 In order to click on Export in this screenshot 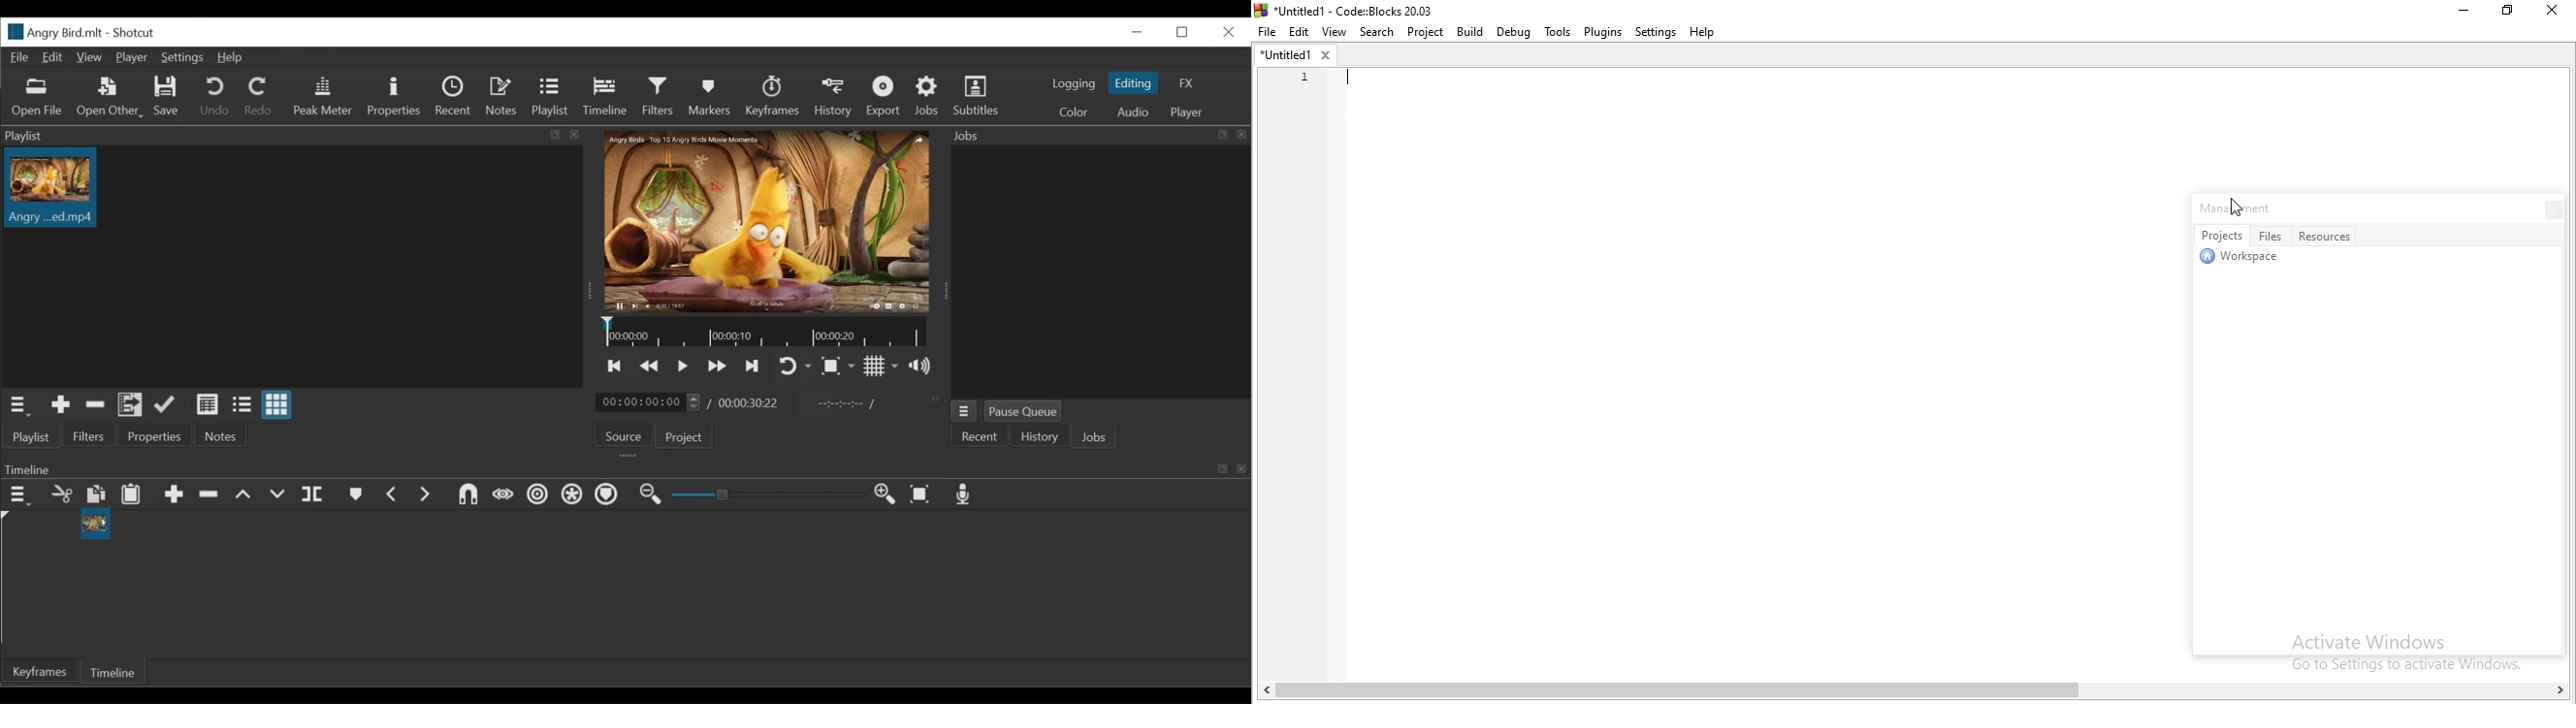, I will do `click(885, 96)`.